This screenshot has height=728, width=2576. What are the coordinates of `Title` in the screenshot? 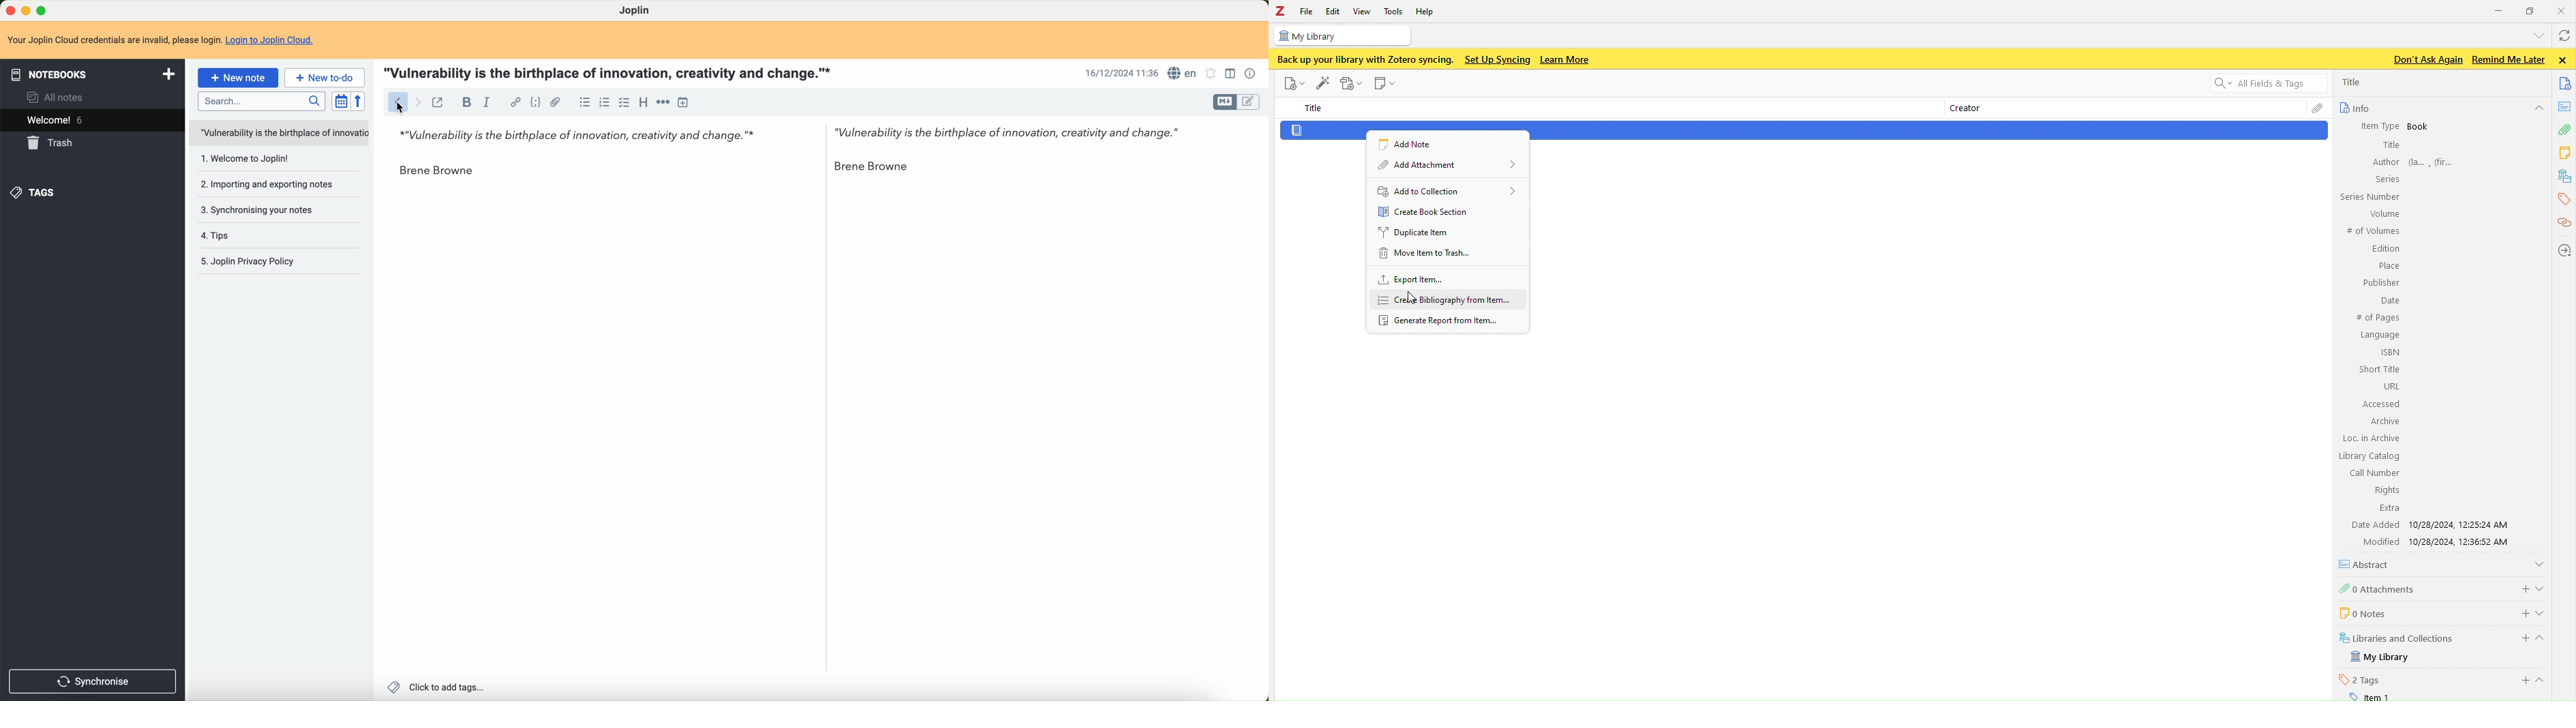 It's located at (2353, 82).